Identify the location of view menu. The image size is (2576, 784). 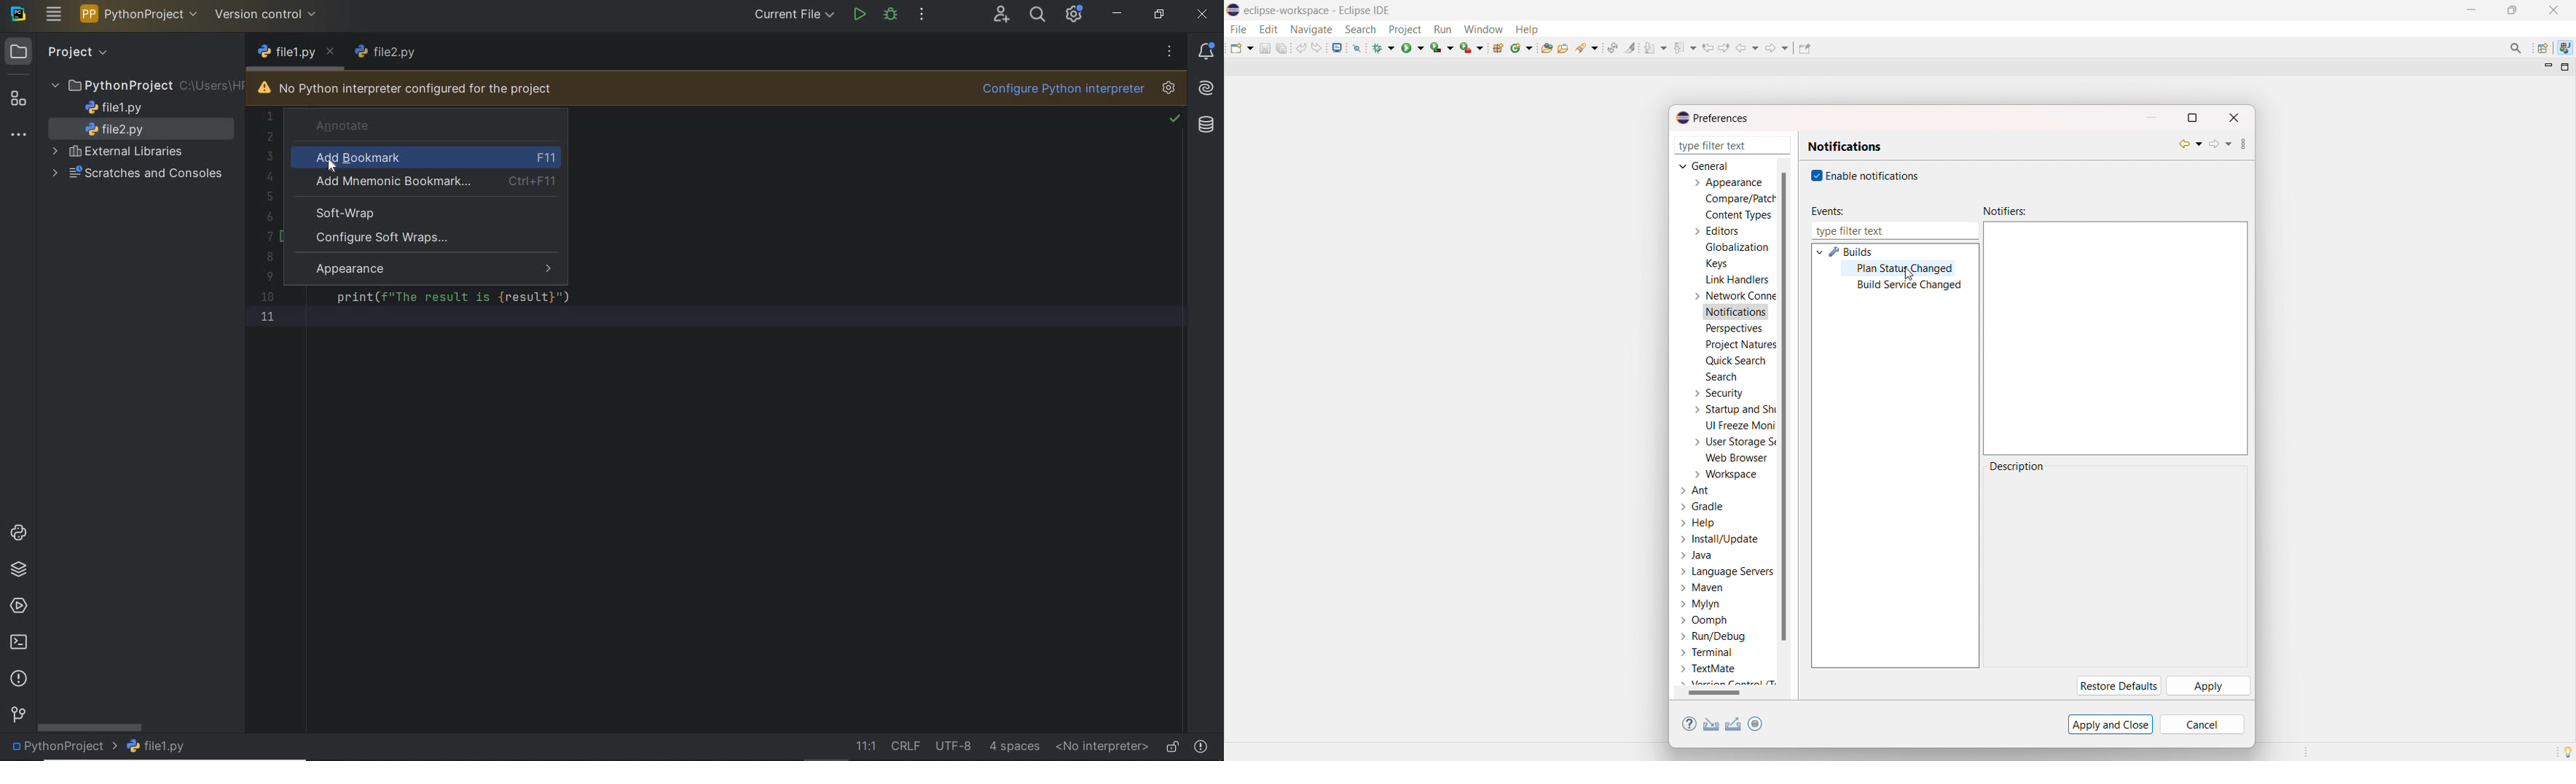
(2244, 146).